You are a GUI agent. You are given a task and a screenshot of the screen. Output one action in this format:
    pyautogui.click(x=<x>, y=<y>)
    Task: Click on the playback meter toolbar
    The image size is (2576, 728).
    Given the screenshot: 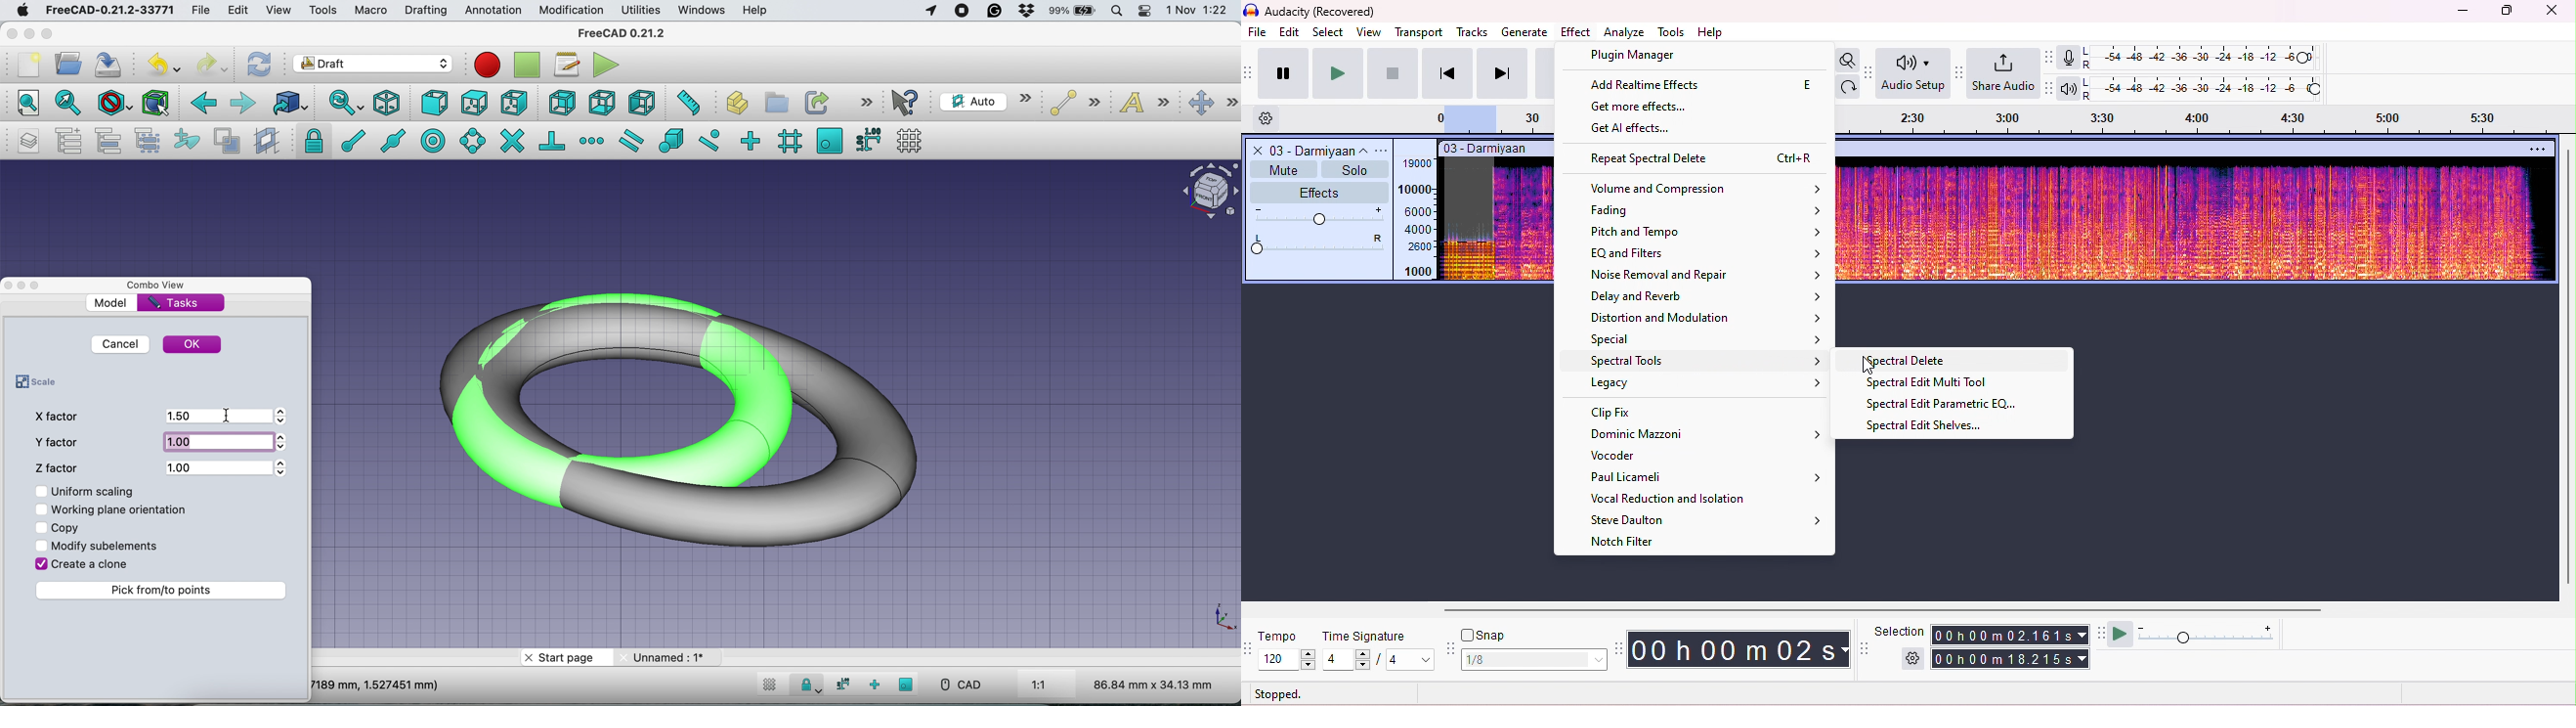 What is the action you would take?
    pyautogui.click(x=2052, y=88)
    